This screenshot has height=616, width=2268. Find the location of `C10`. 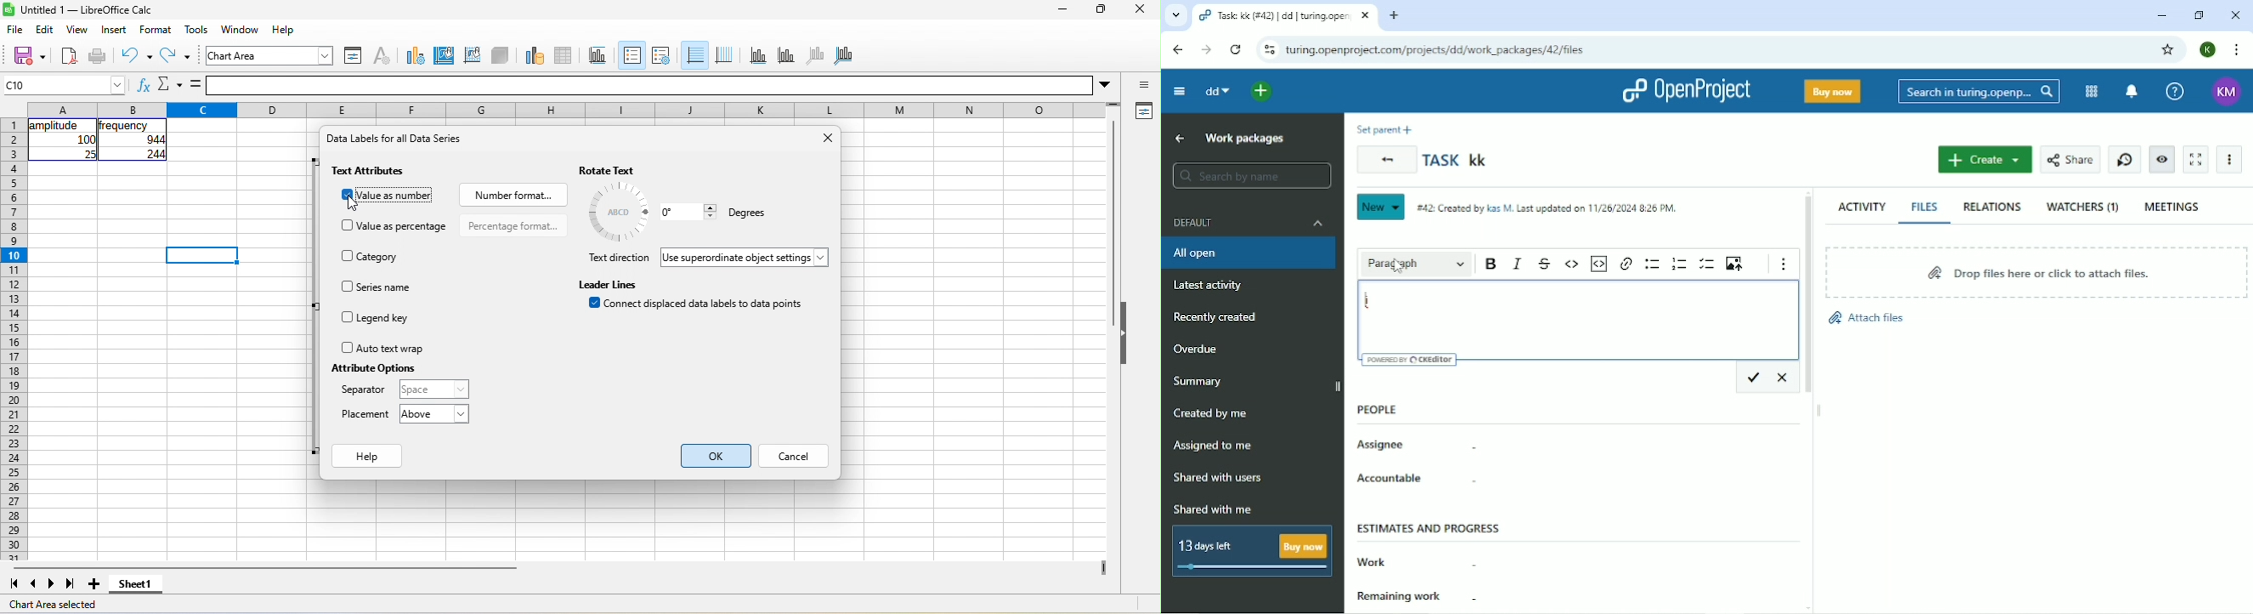

C10 is located at coordinates (65, 85).